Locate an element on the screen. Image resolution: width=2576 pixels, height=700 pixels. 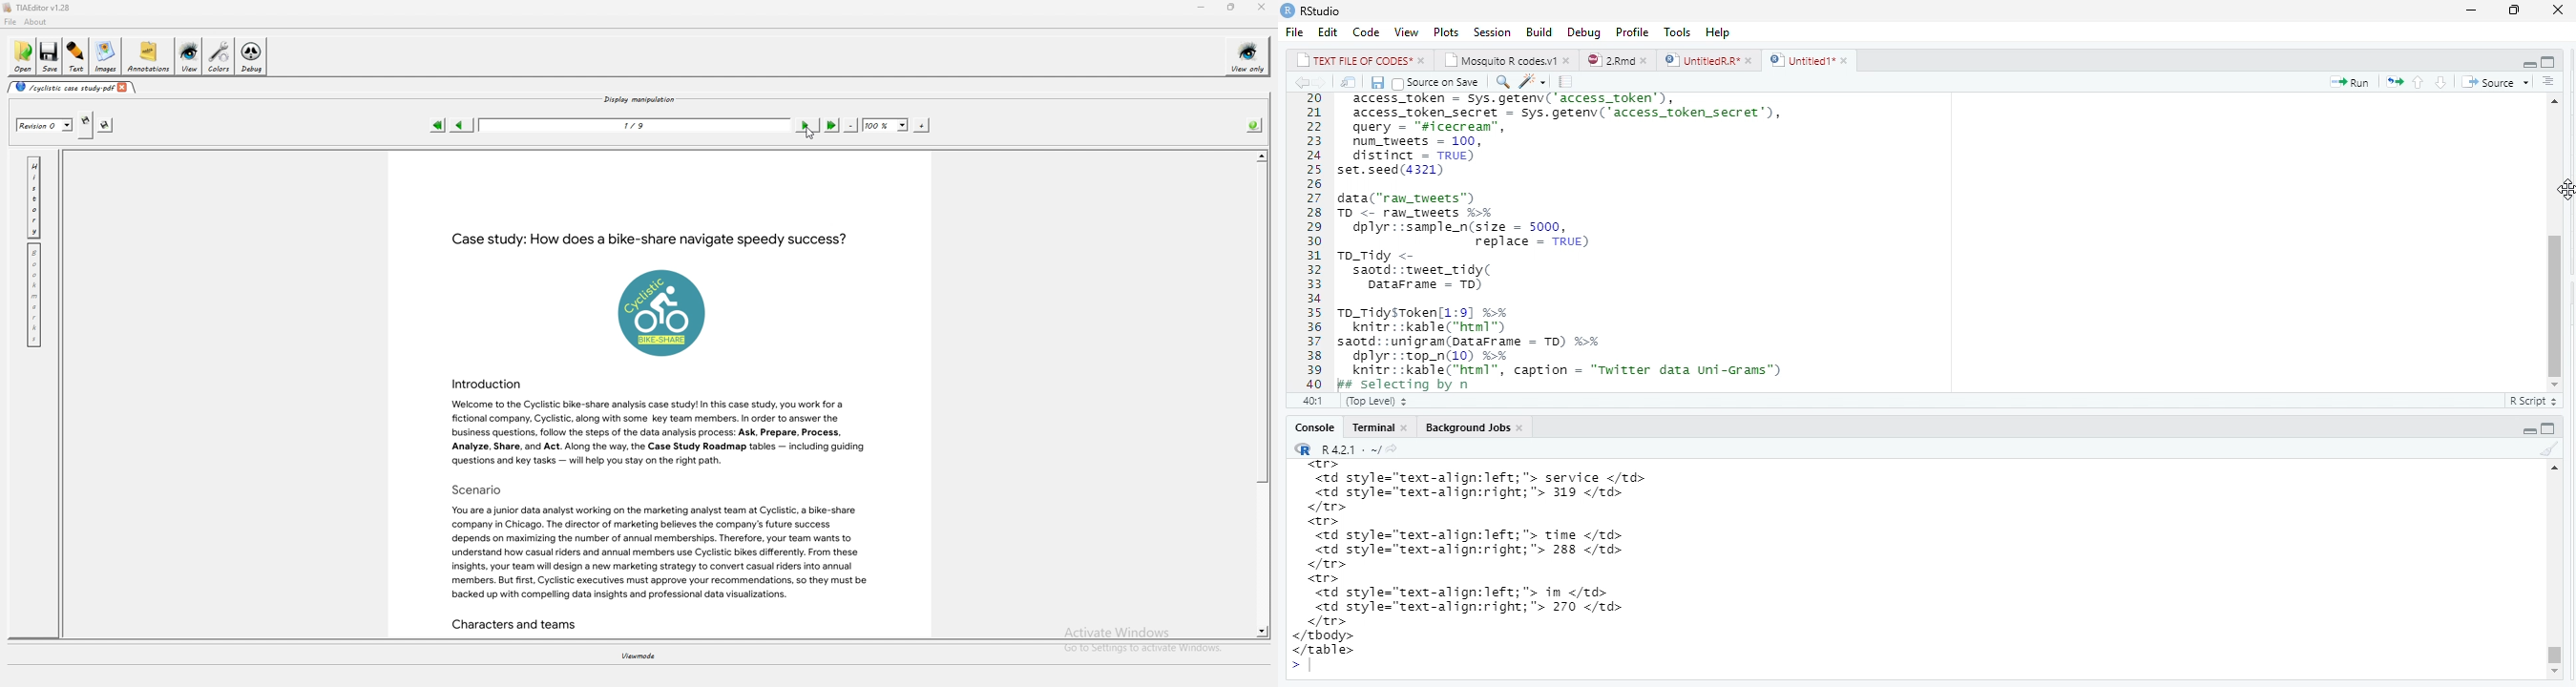
Background Jobs is located at coordinates (1476, 427).